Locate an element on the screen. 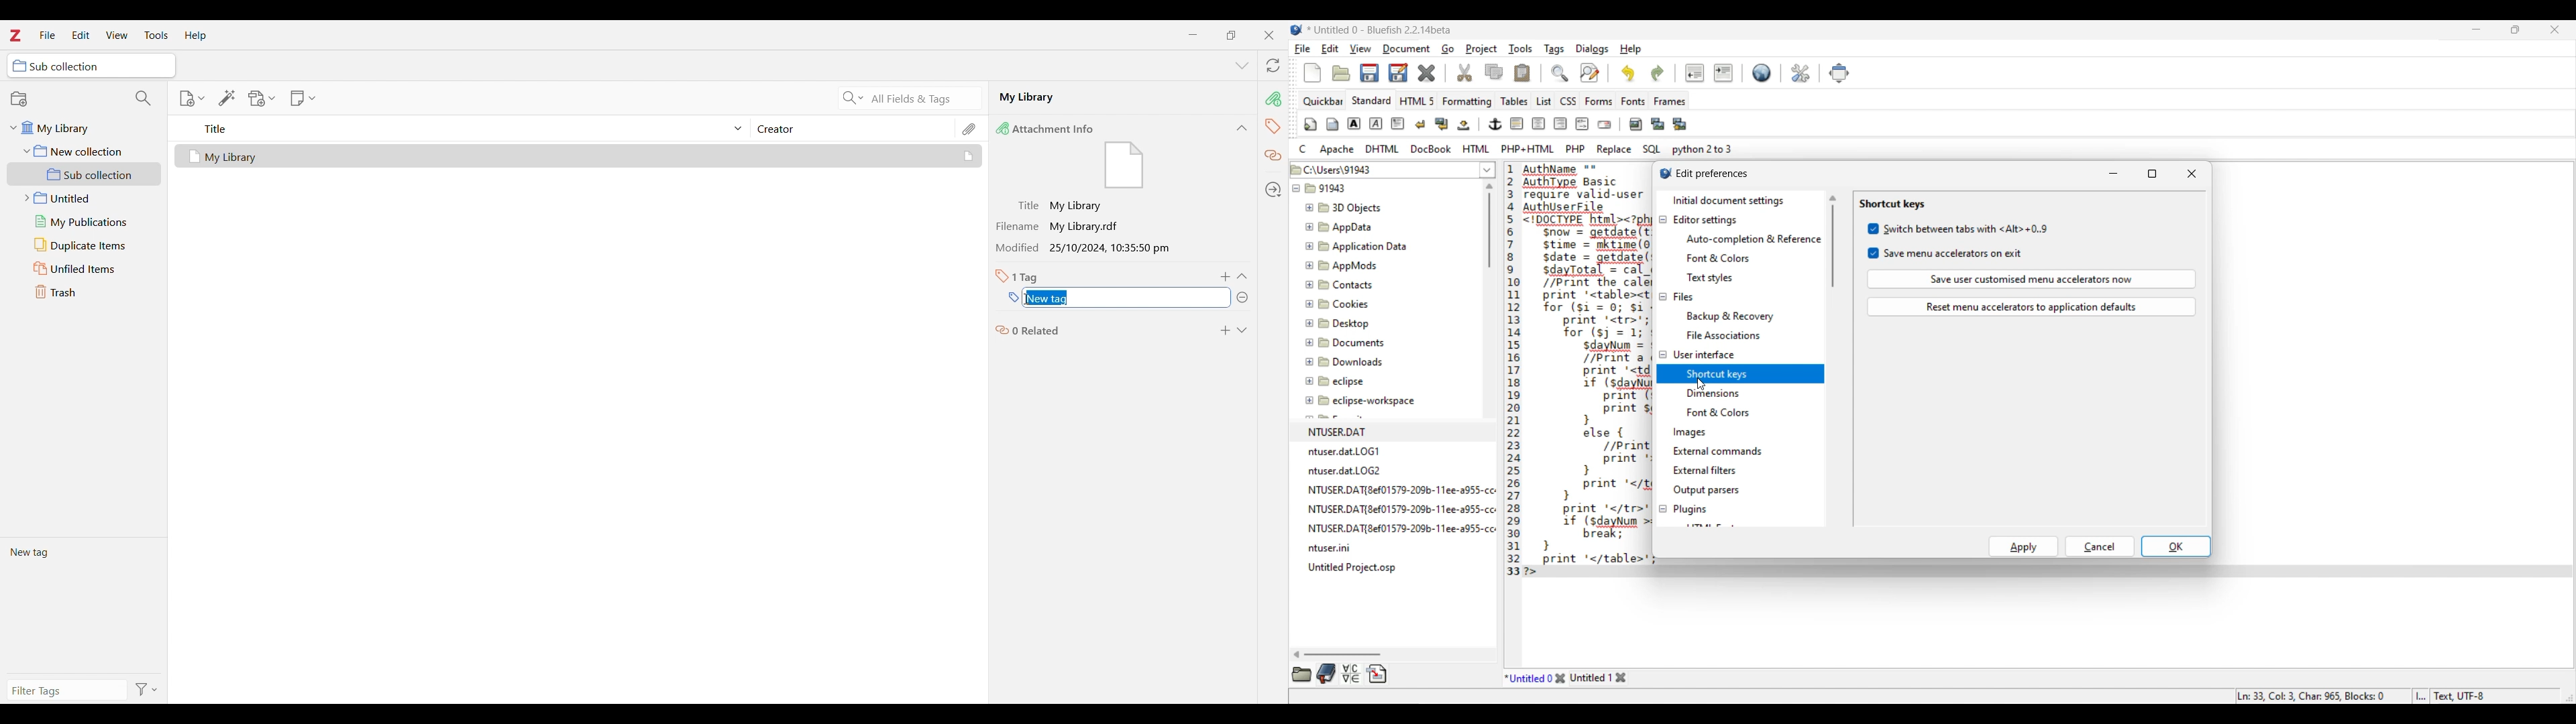 This screenshot has width=2576, height=728. Add attachment options is located at coordinates (262, 99).